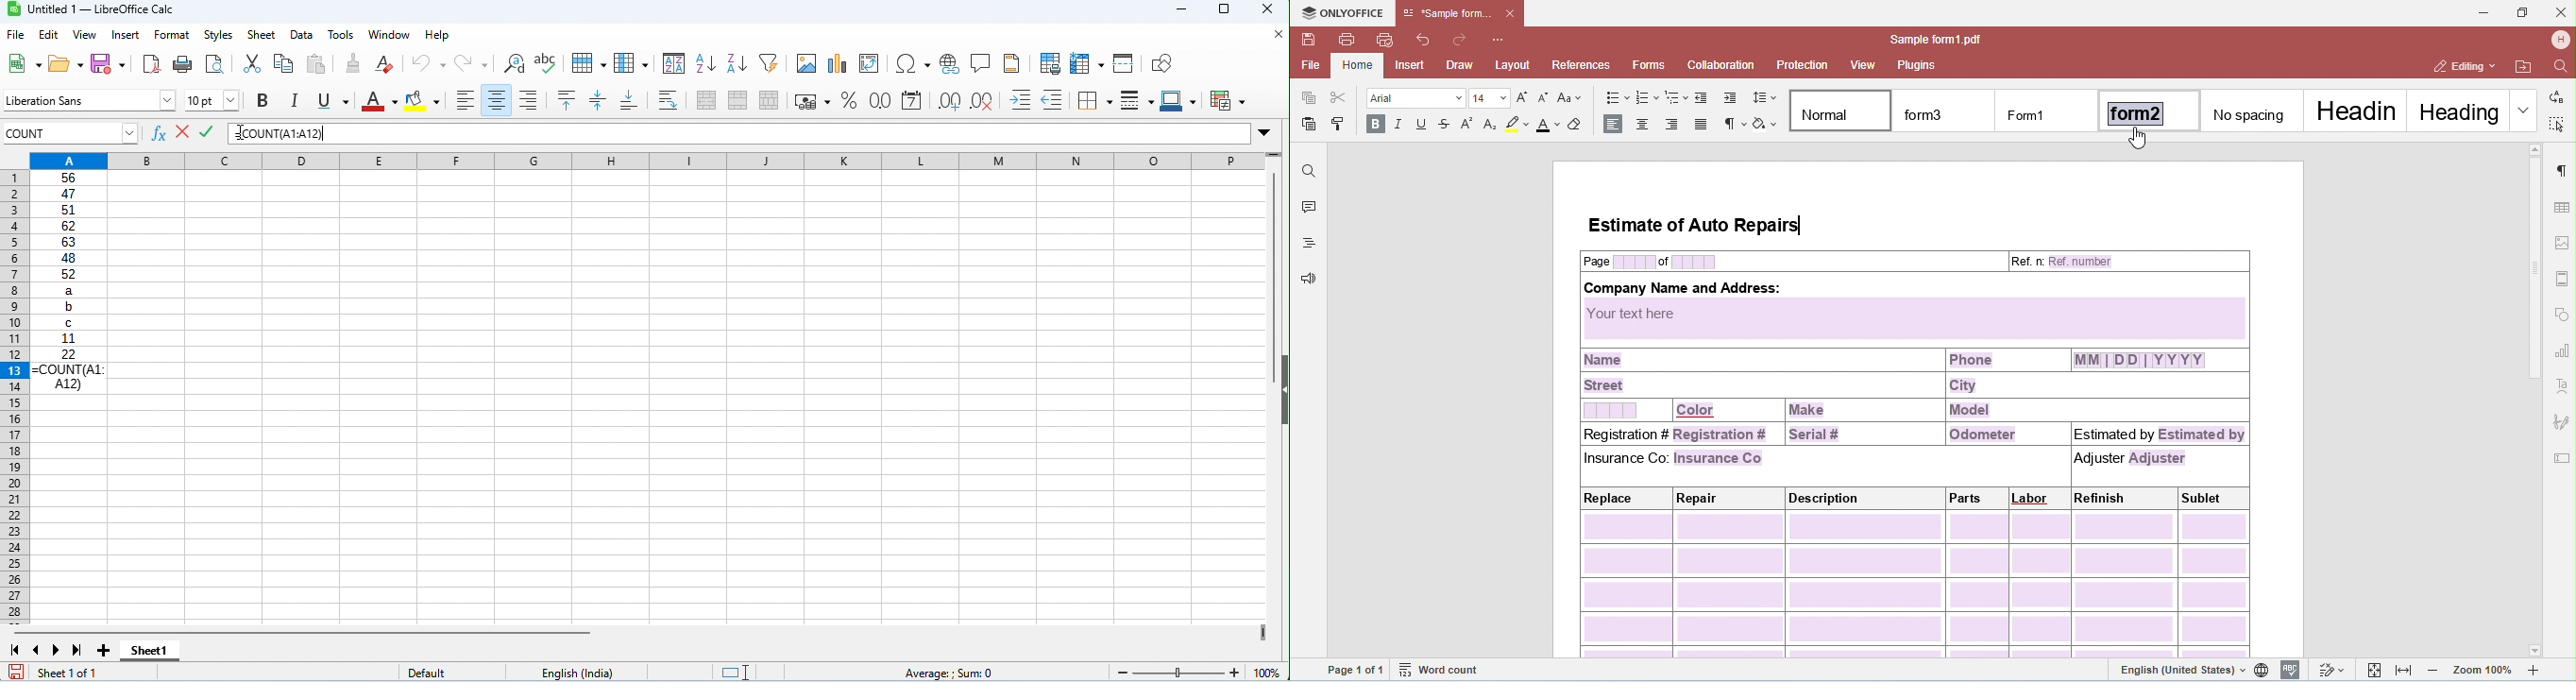 The height and width of the screenshot is (700, 2576). What do you see at coordinates (279, 134) in the screenshot?
I see `=COUNT(A1:A12)` at bounding box center [279, 134].